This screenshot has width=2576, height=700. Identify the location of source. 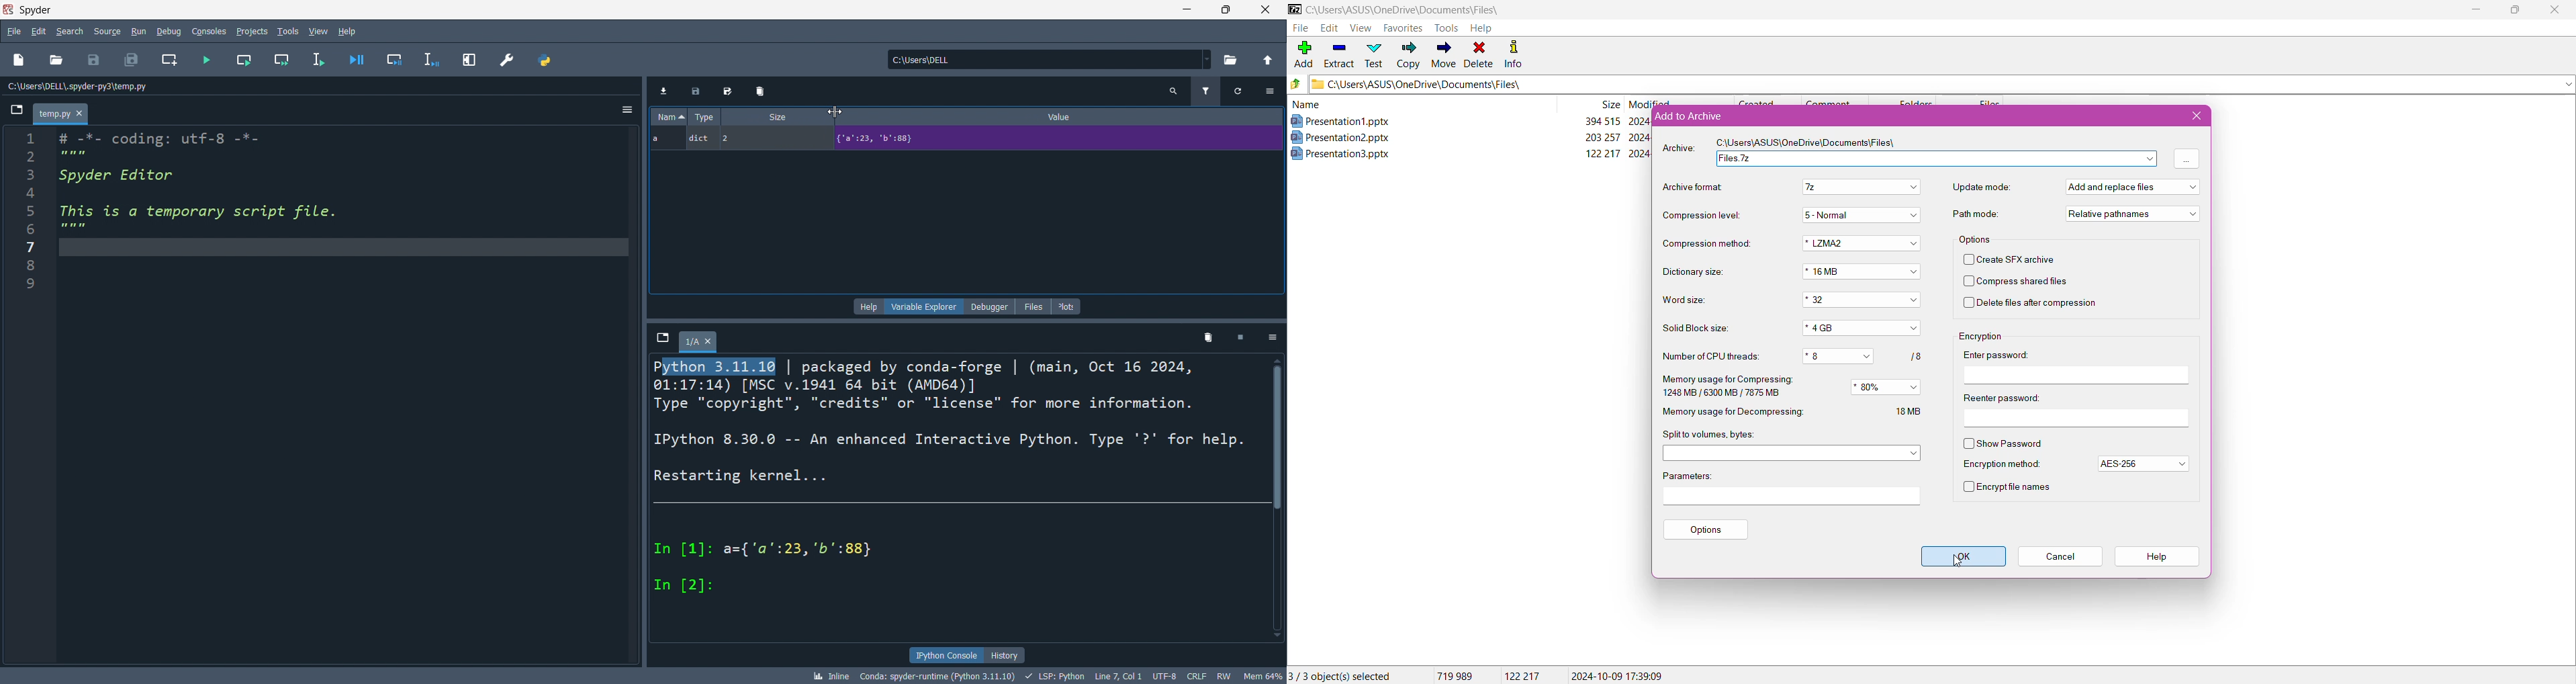
(106, 30).